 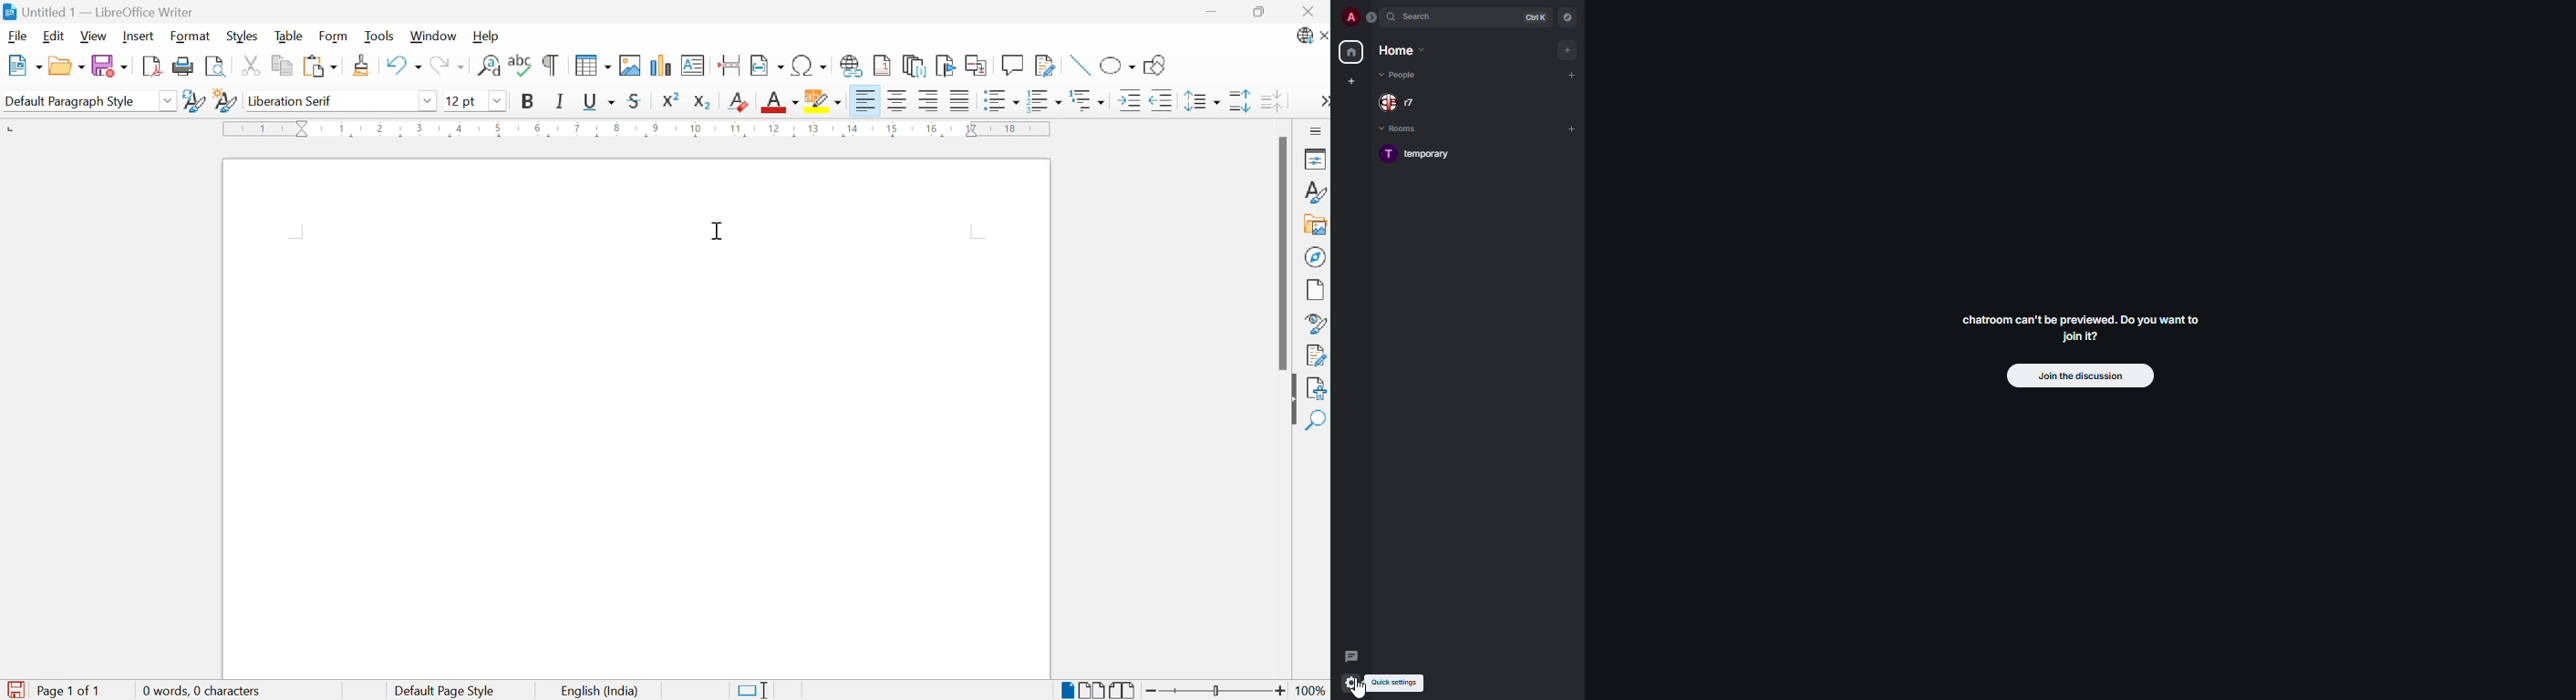 What do you see at coordinates (1217, 690) in the screenshot?
I see `Slider` at bounding box center [1217, 690].